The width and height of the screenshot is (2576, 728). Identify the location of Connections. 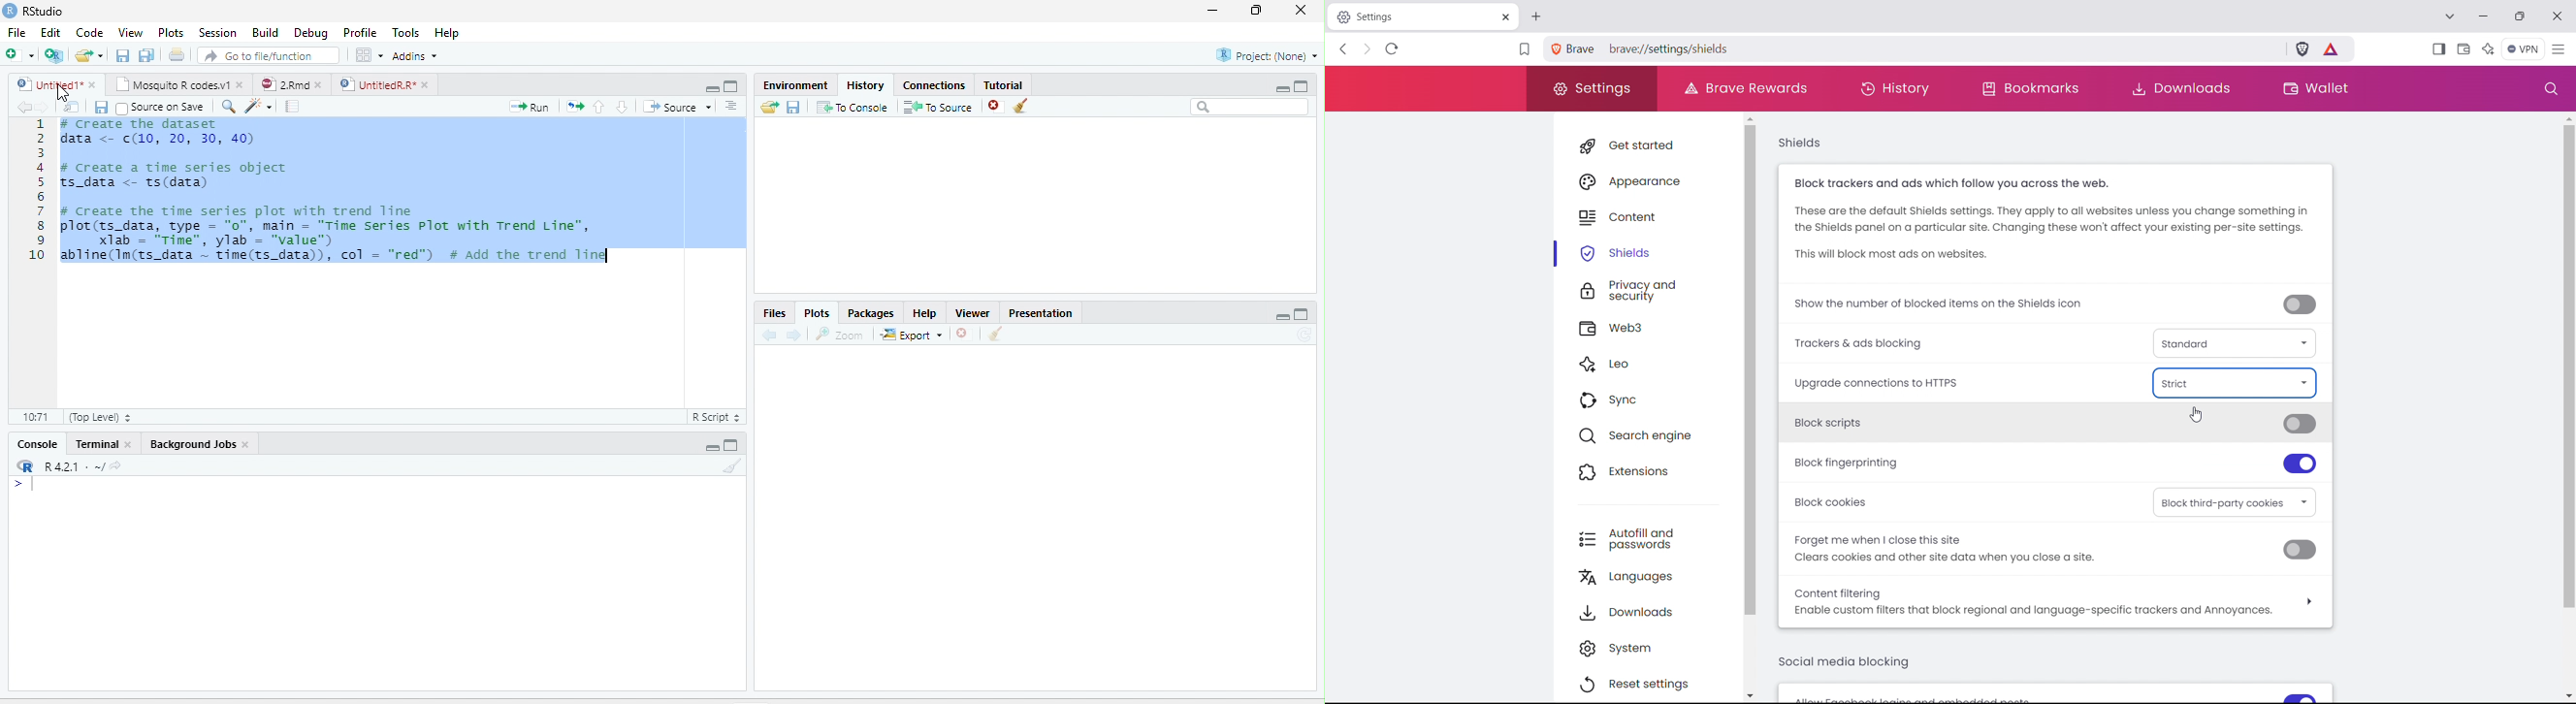
(935, 83).